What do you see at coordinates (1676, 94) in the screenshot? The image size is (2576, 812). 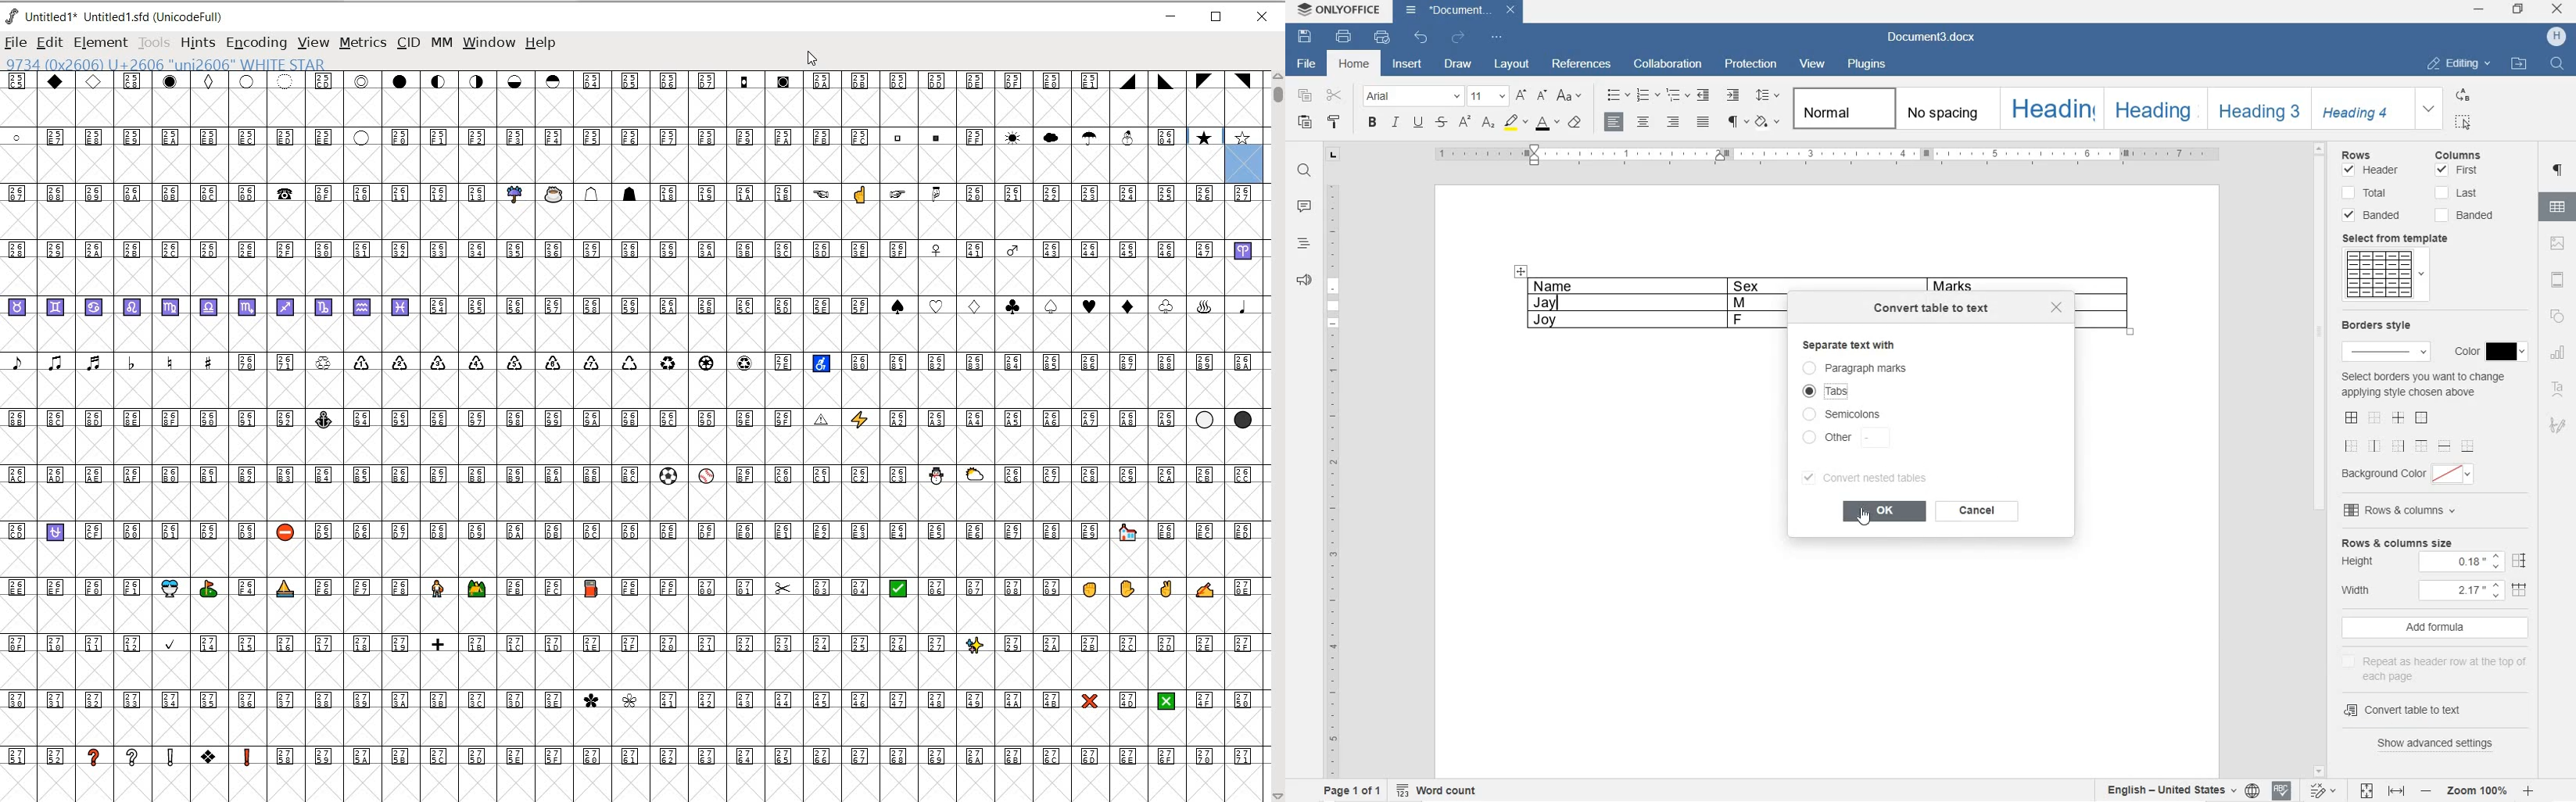 I see `MULTILEVEL LISTS` at bounding box center [1676, 94].